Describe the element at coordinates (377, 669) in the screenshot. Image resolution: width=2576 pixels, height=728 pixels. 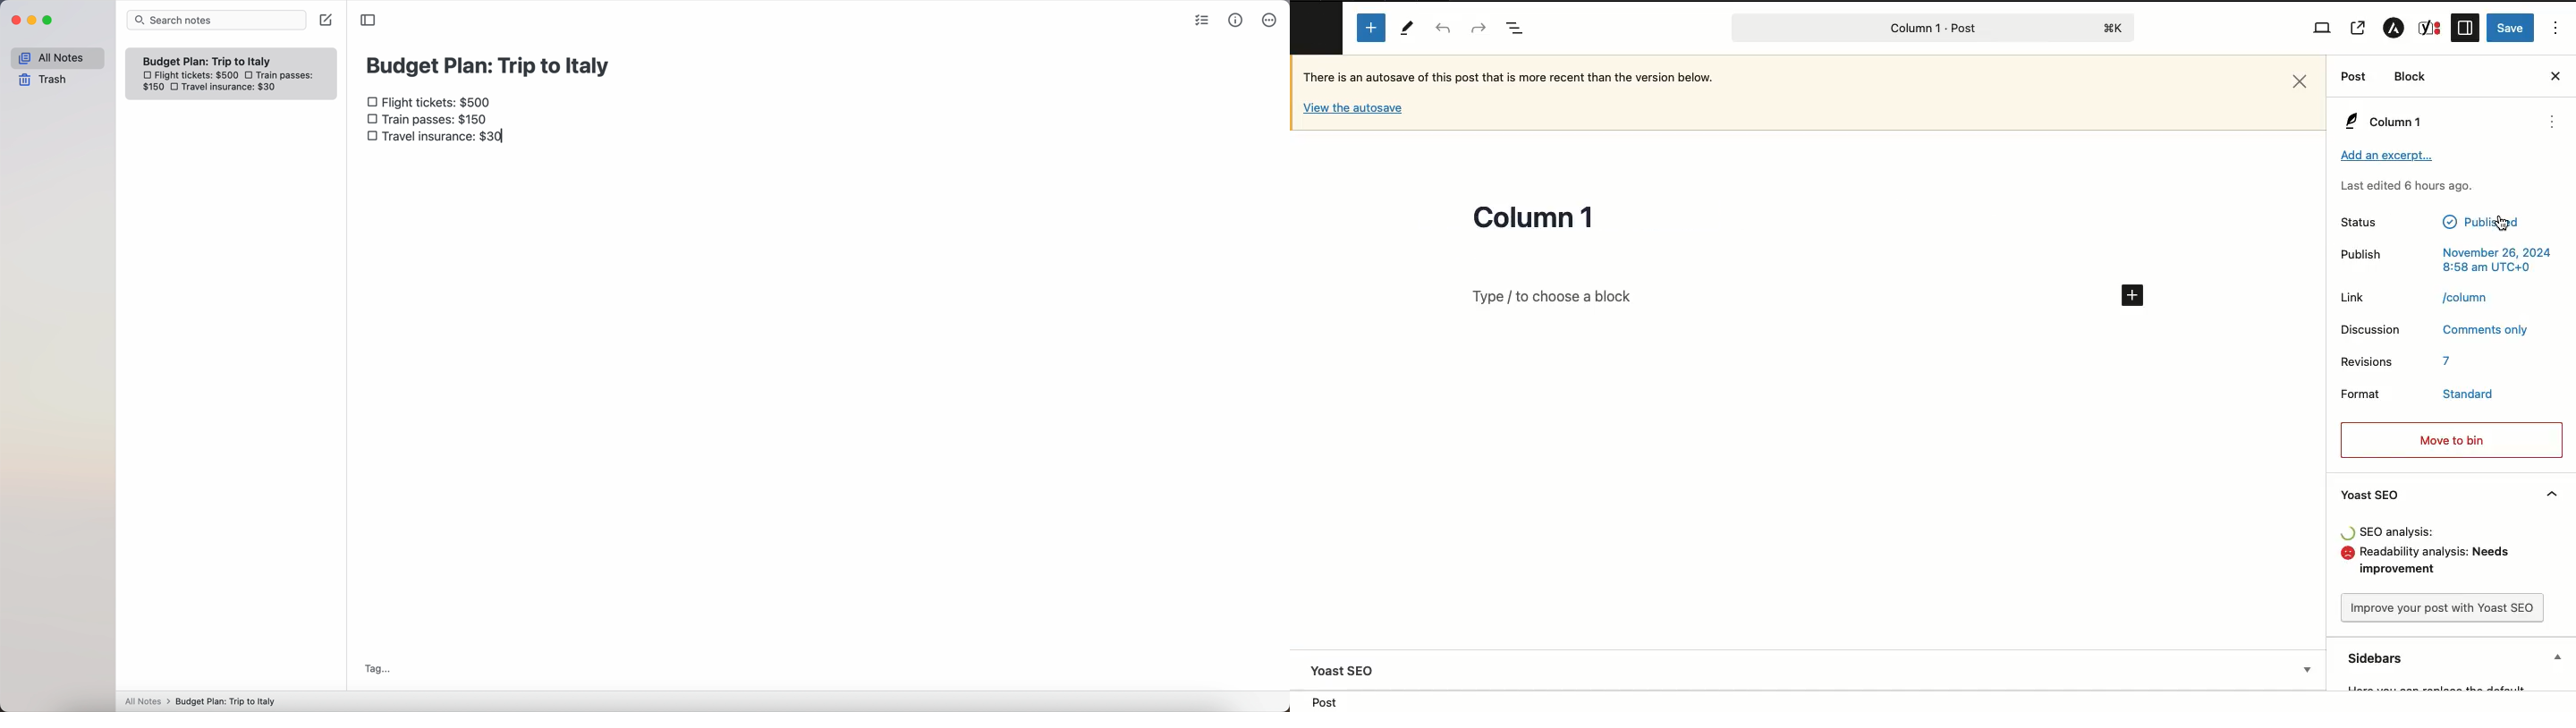
I see `tag` at that location.